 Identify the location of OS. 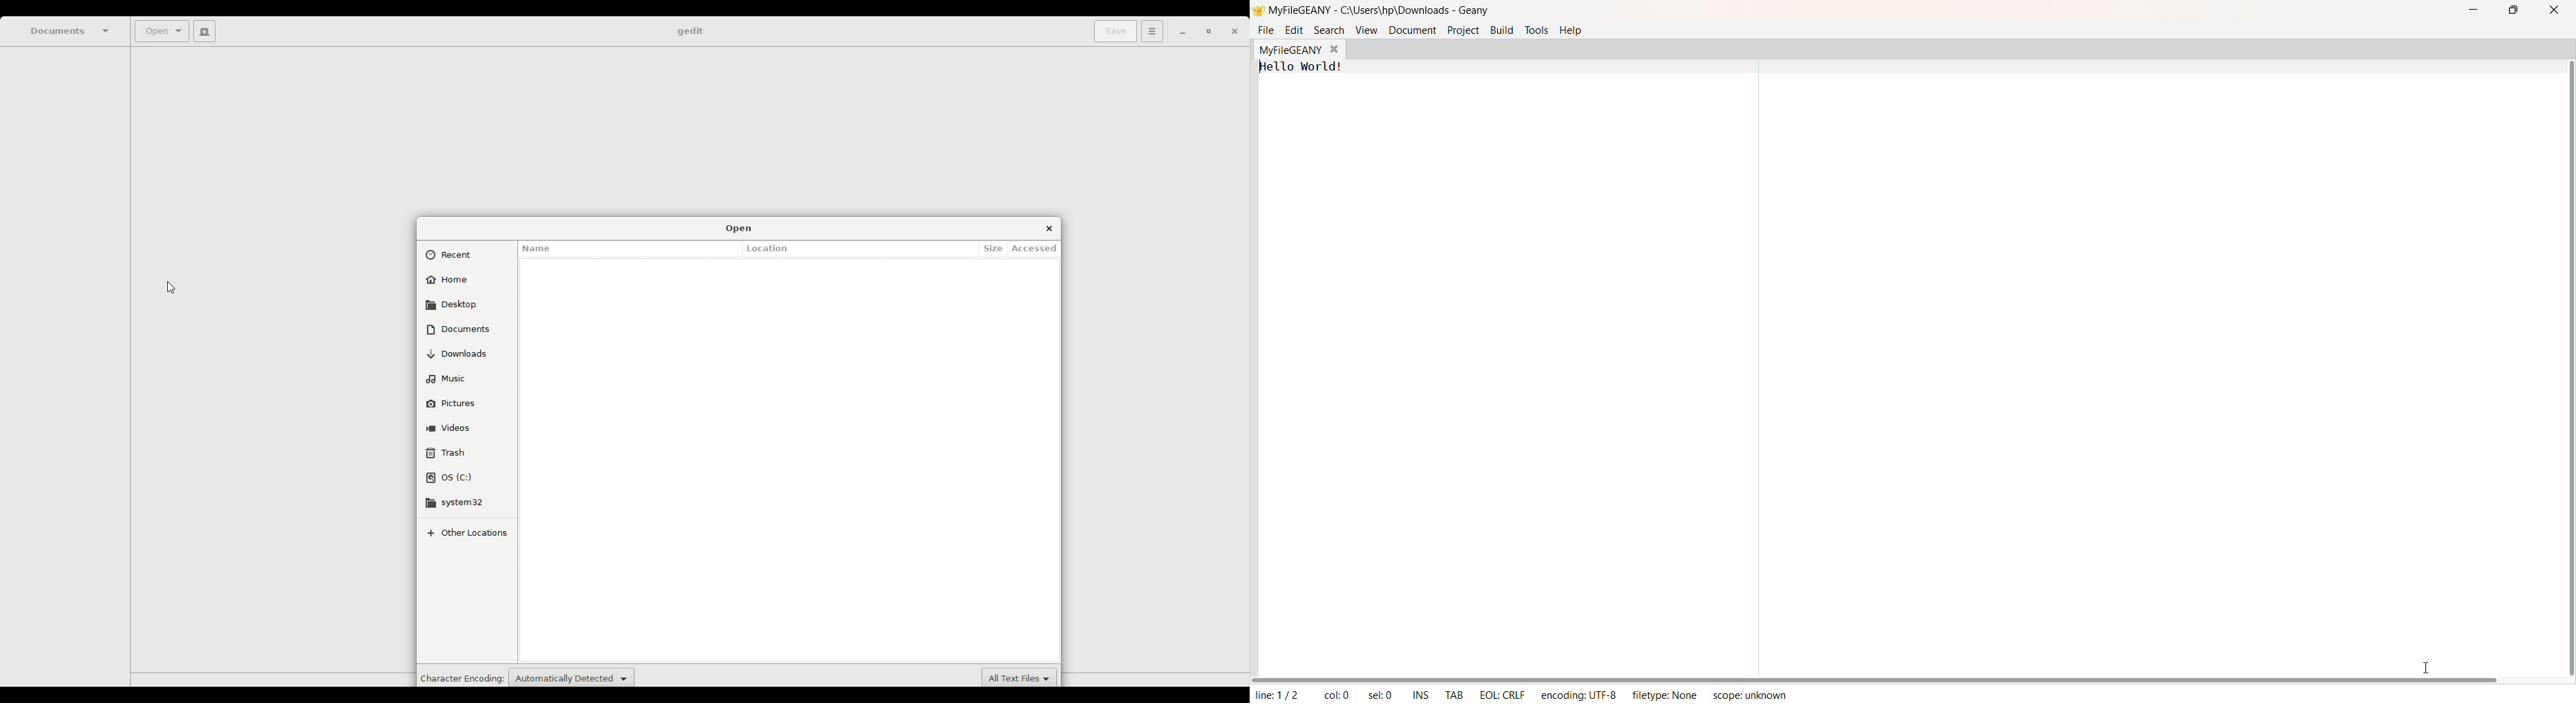
(451, 478).